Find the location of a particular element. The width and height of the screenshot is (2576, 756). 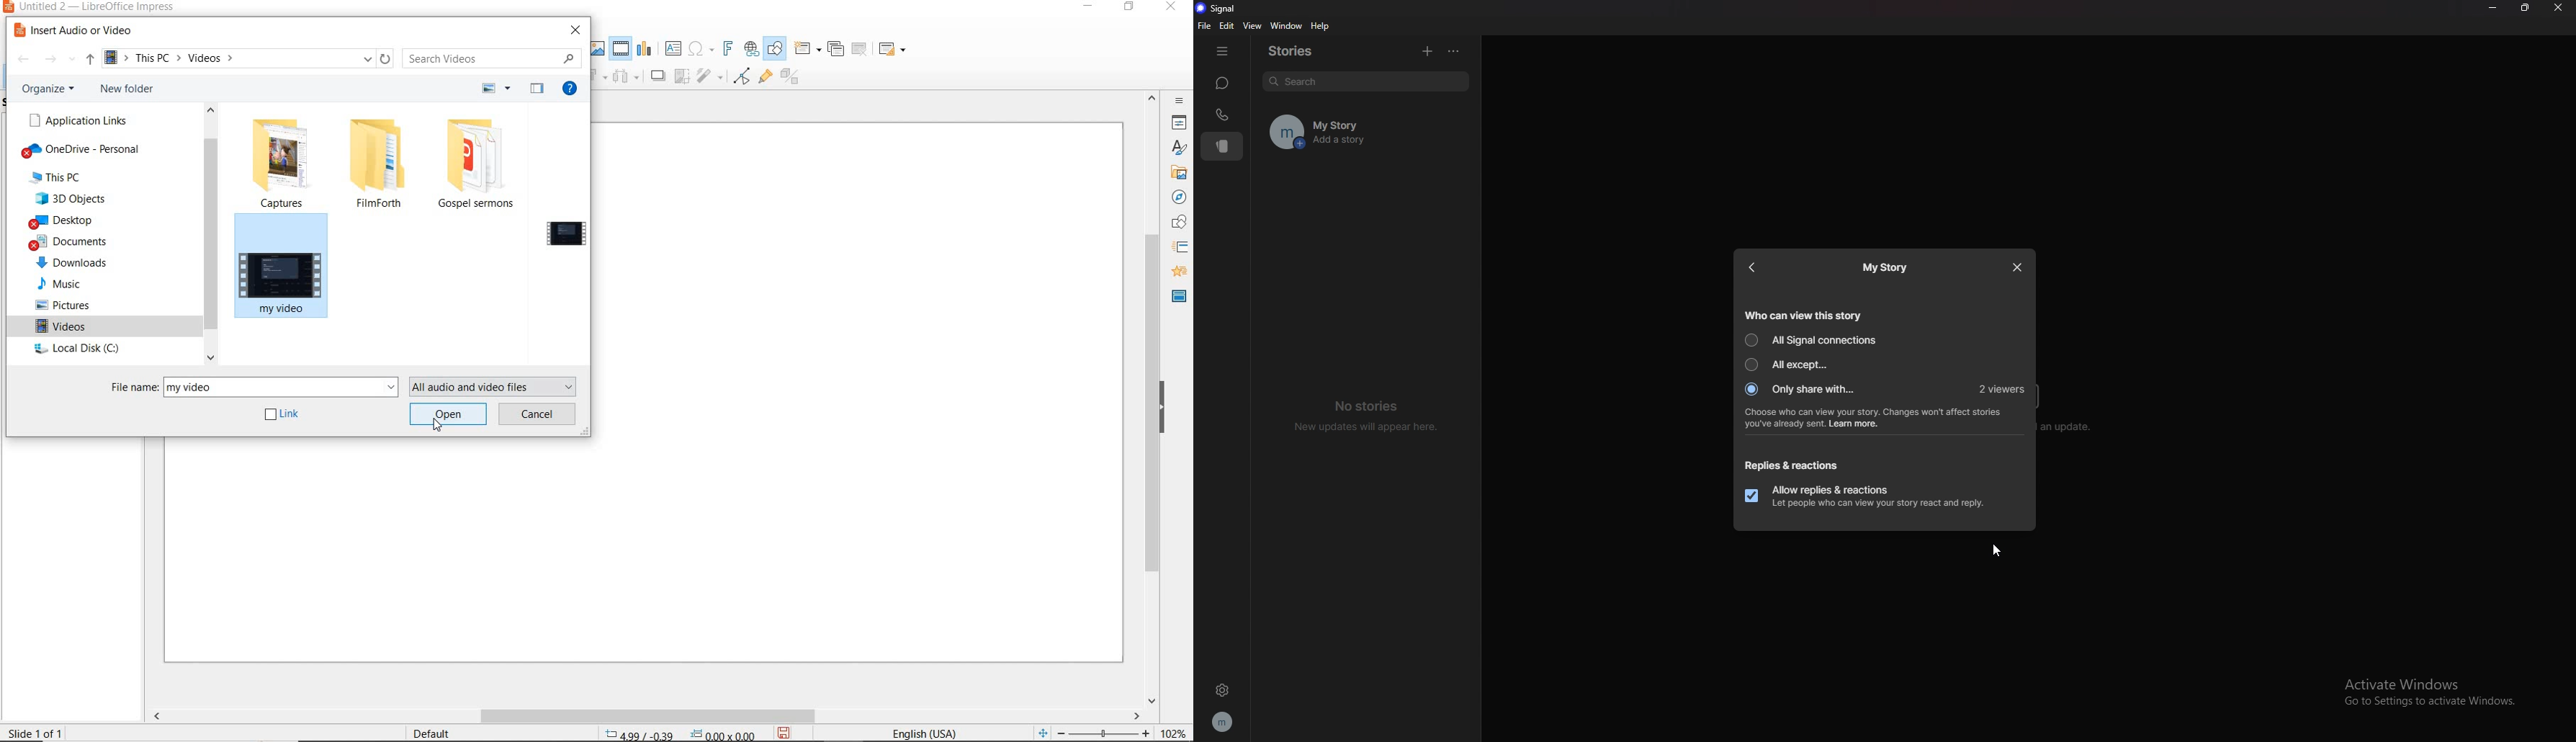

BACK is located at coordinates (23, 60).